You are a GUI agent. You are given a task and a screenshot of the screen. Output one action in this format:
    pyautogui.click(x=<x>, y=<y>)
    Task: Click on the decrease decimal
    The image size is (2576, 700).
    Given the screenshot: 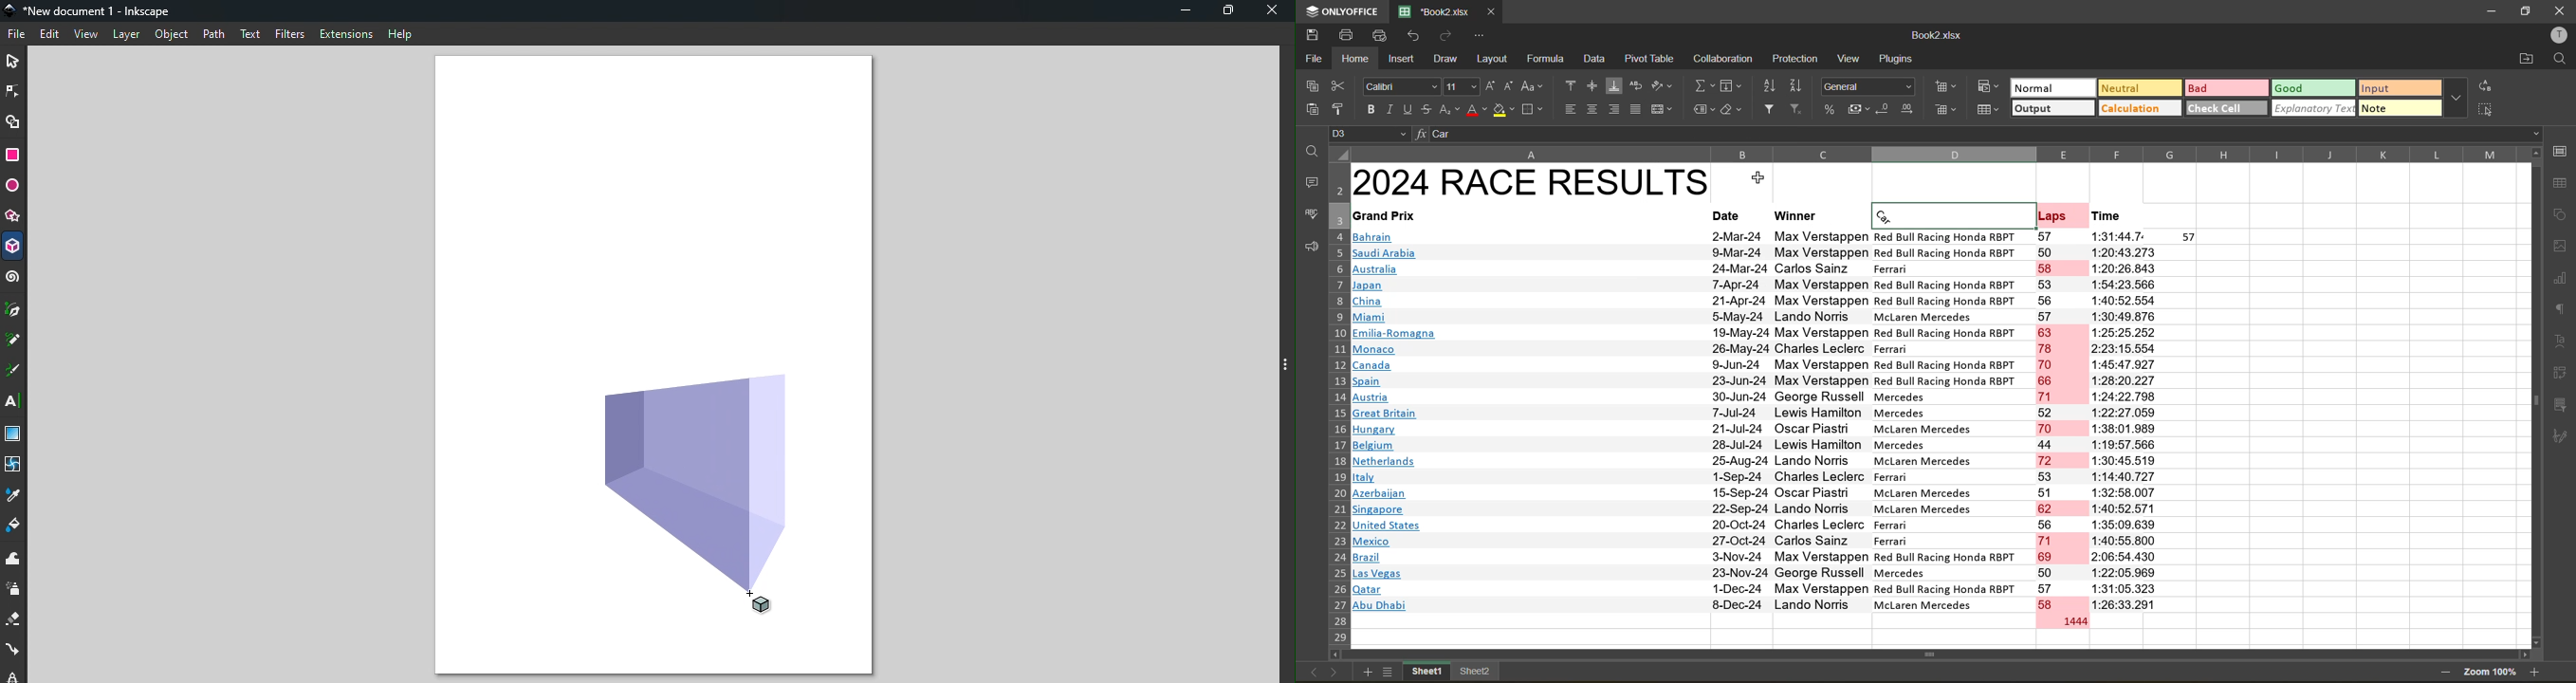 What is the action you would take?
    pyautogui.click(x=1884, y=108)
    